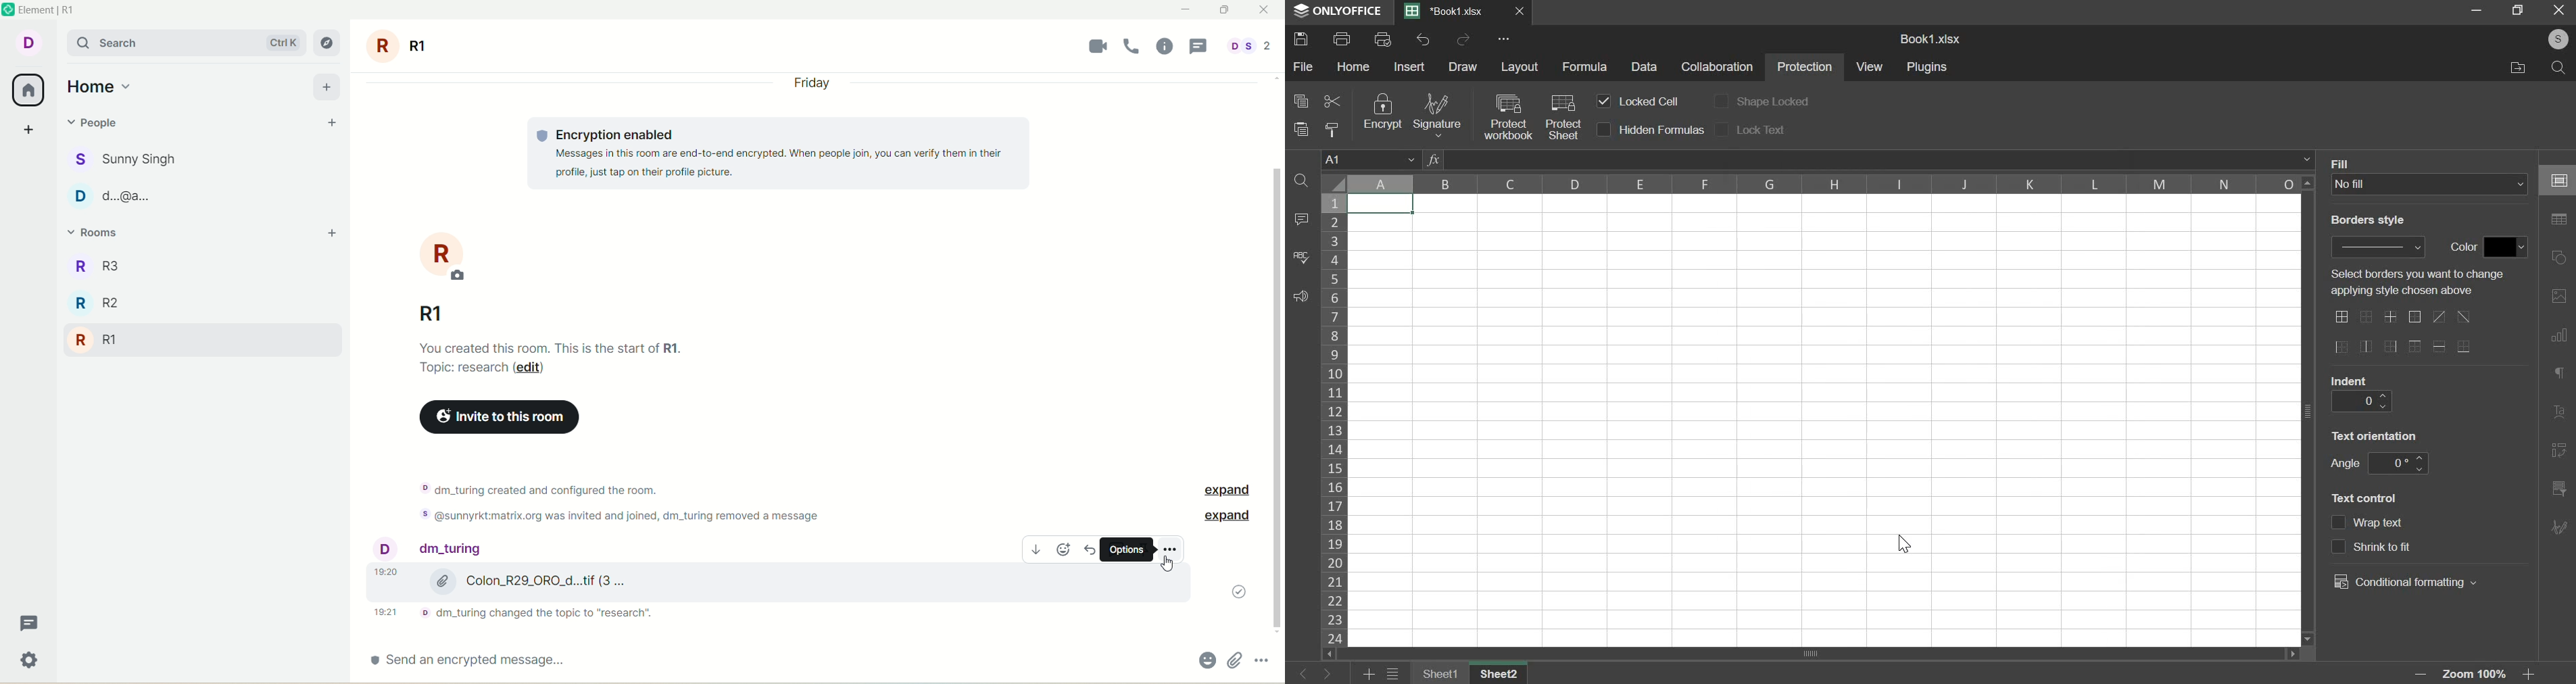 This screenshot has width=2576, height=700. I want to click on angle, so click(2396, 464).